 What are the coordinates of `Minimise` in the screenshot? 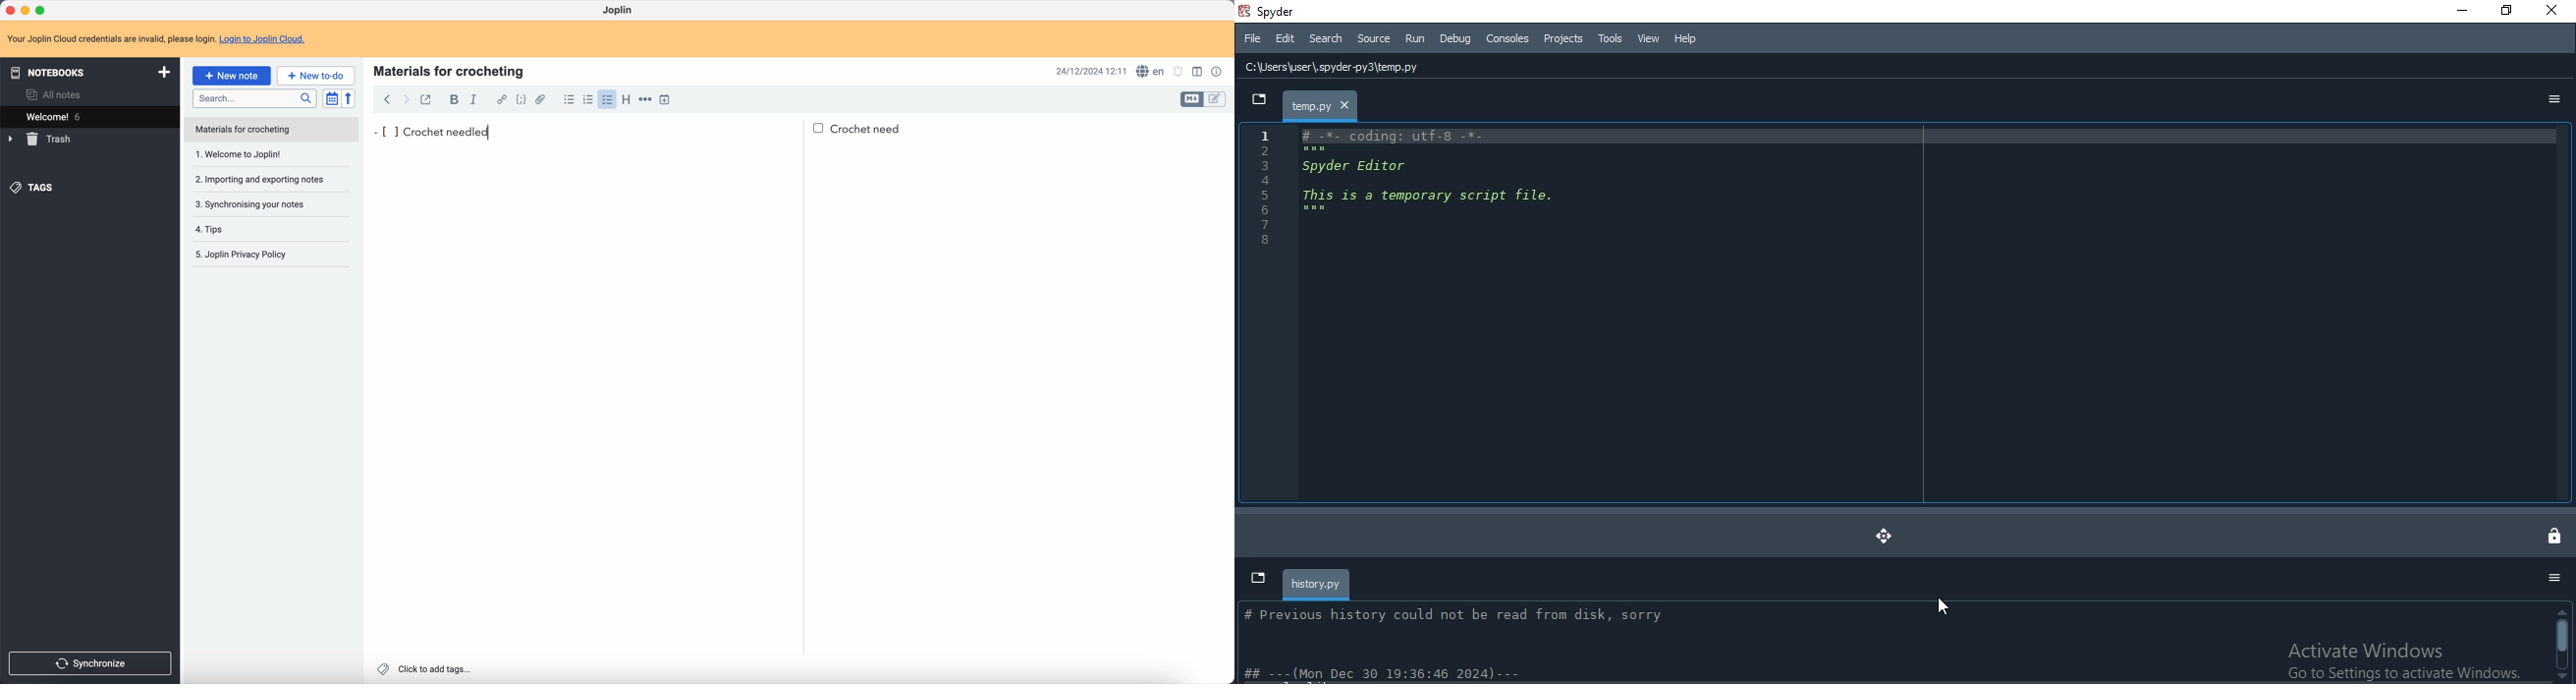 It's located at (2458, 9).